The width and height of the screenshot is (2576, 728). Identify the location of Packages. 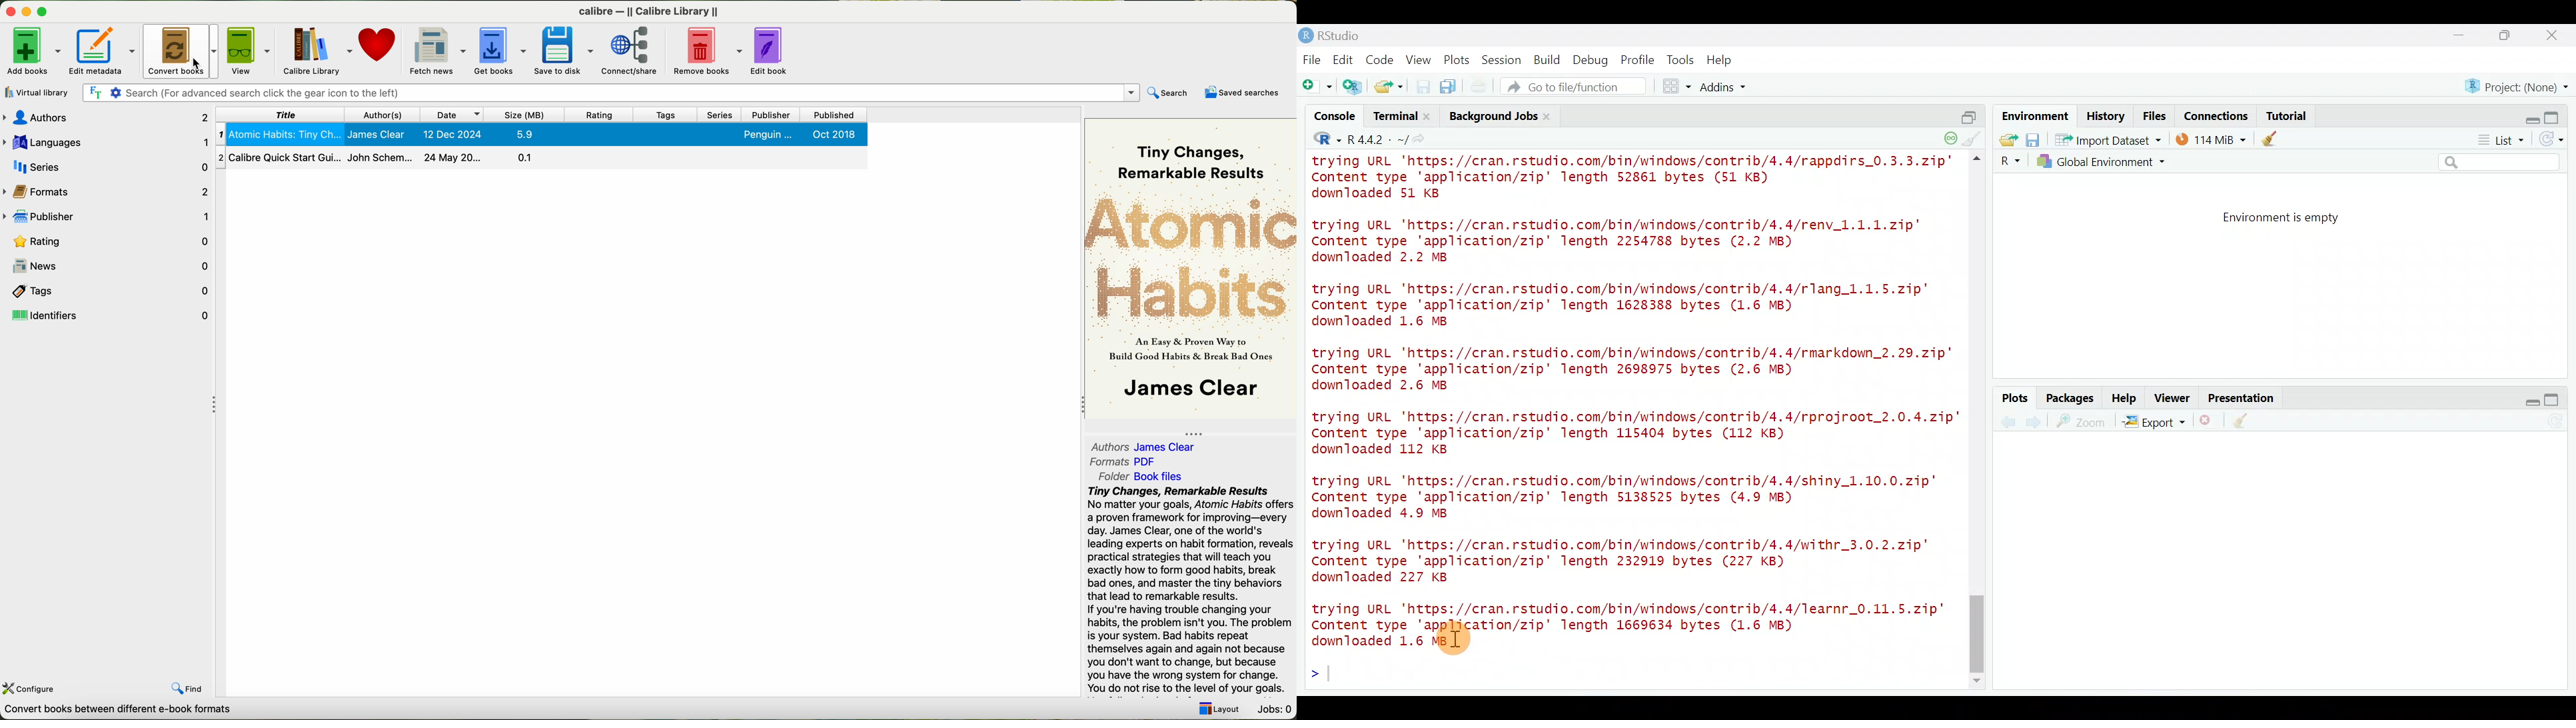
(2069, 397).